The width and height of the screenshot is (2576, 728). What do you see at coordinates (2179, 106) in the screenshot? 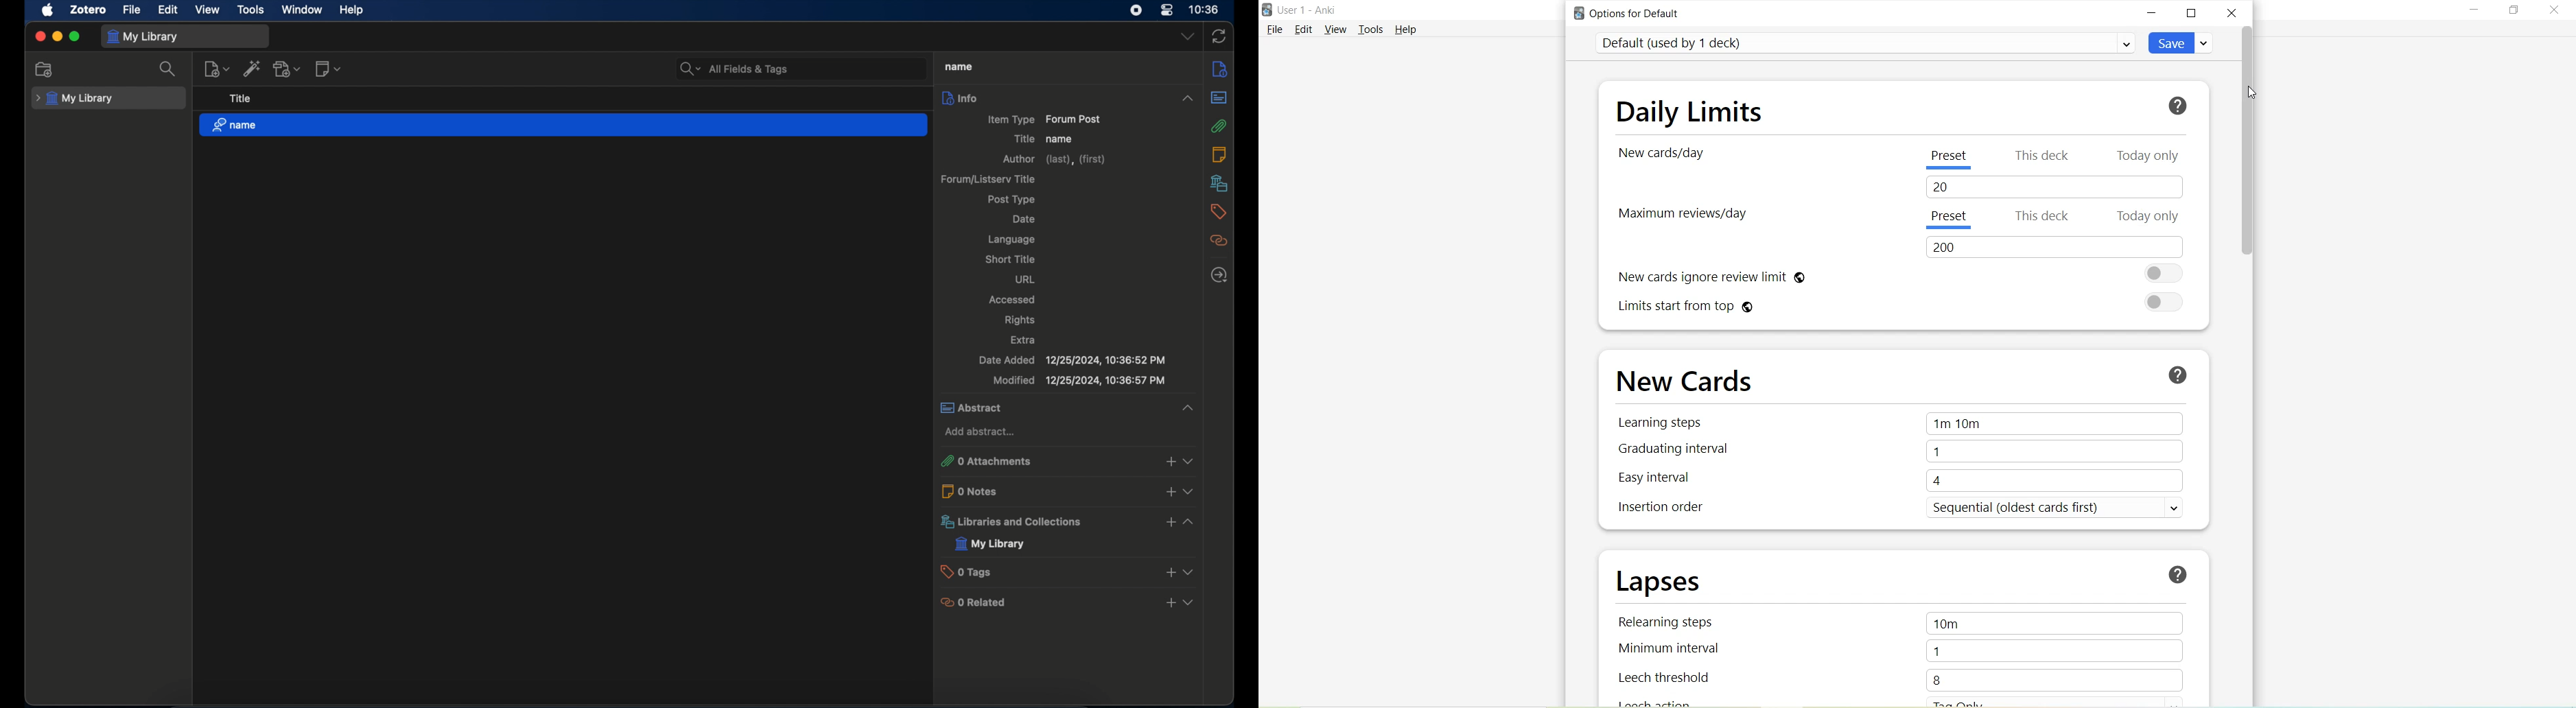
I see `What's this?` at bounding box center [2179, 106].